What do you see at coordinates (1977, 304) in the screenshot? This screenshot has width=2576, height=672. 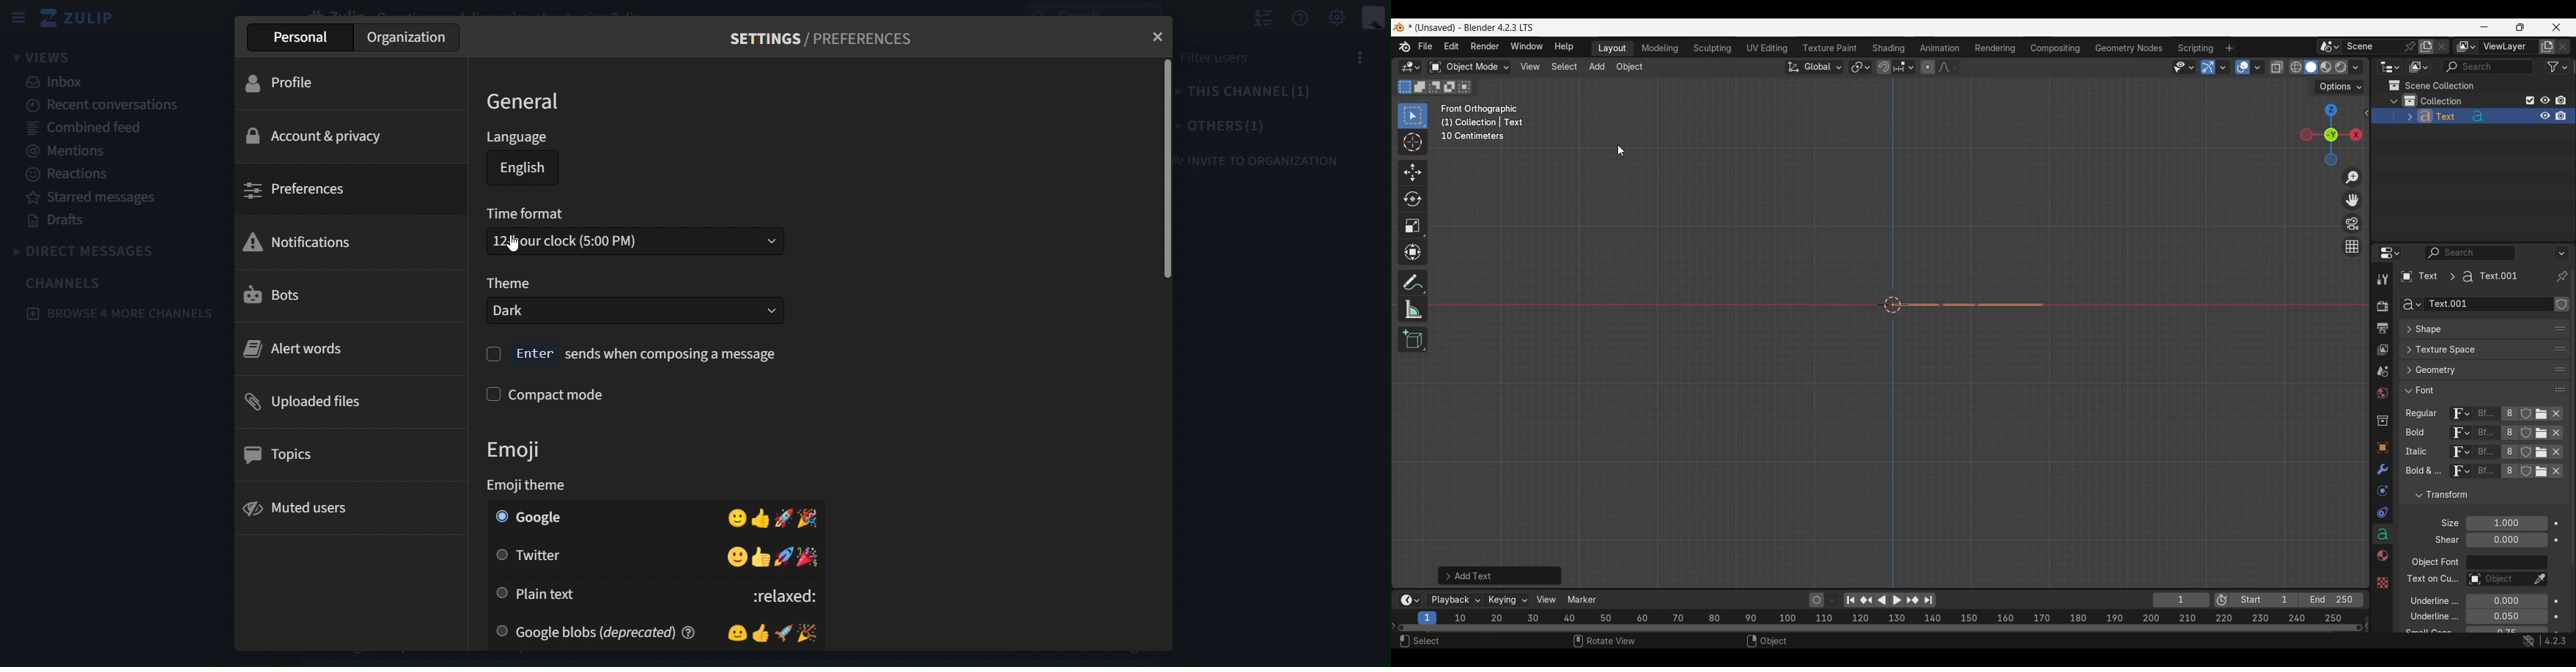 I see `Text object` at bounding box center [1977, 304].